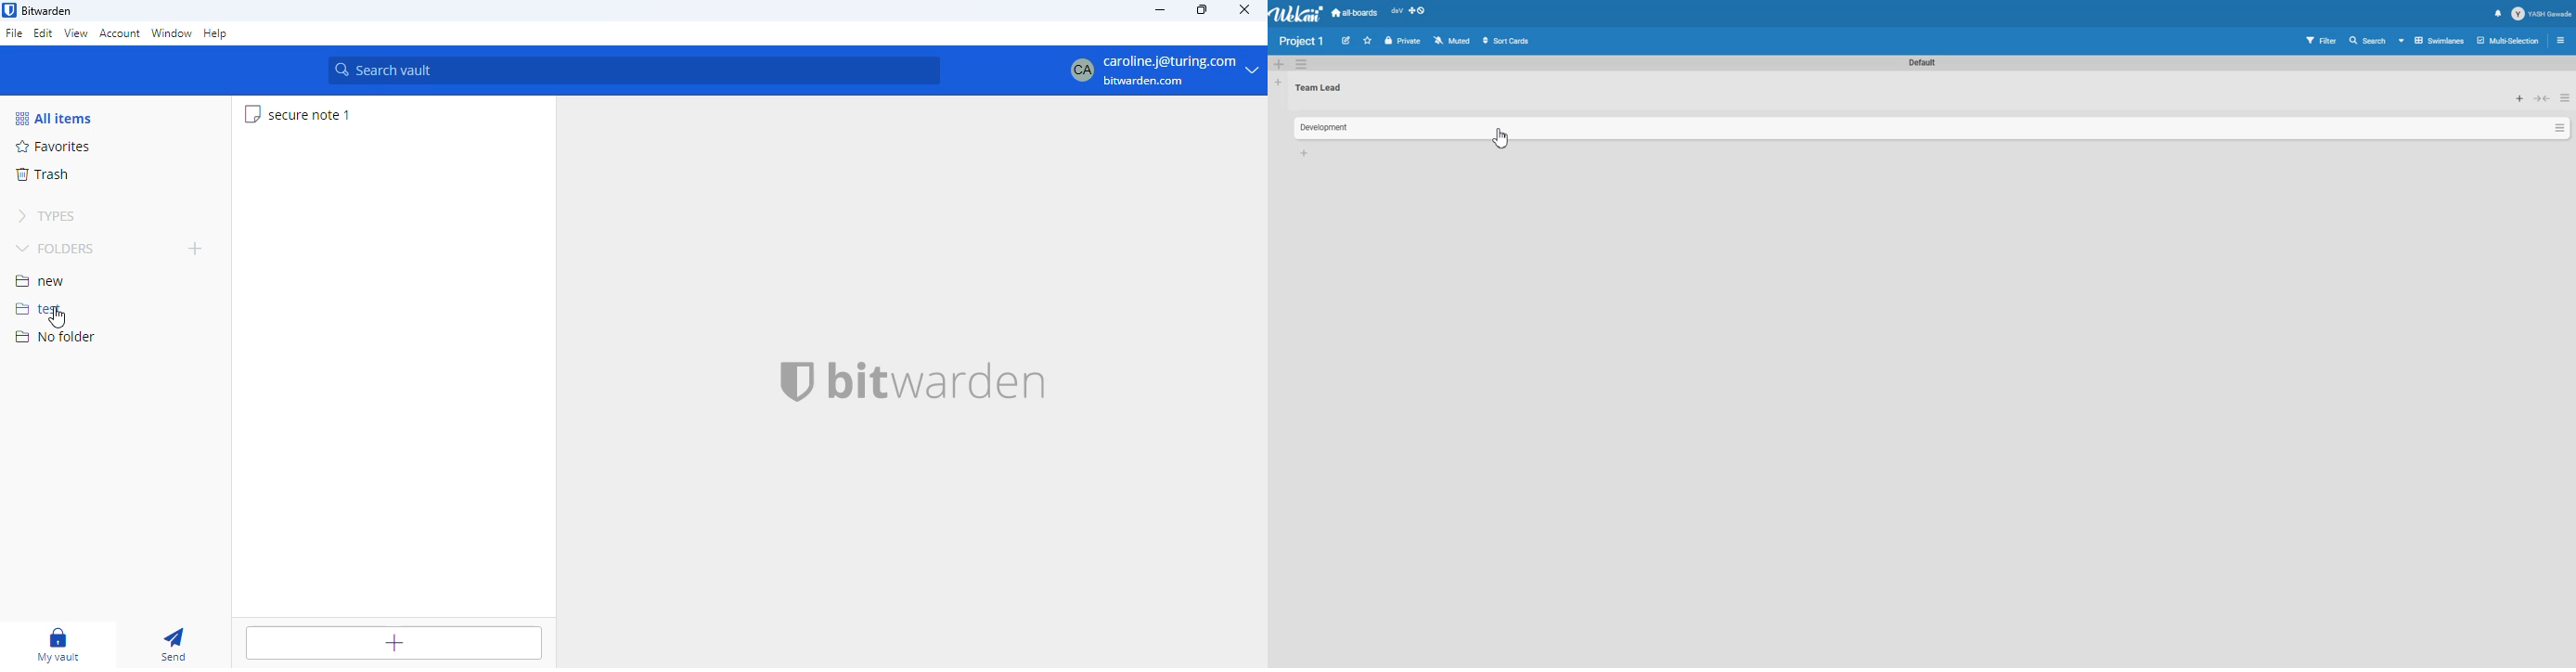 This screenshot has height=672, width=2576. I want to click on add item, so click(393, 643).